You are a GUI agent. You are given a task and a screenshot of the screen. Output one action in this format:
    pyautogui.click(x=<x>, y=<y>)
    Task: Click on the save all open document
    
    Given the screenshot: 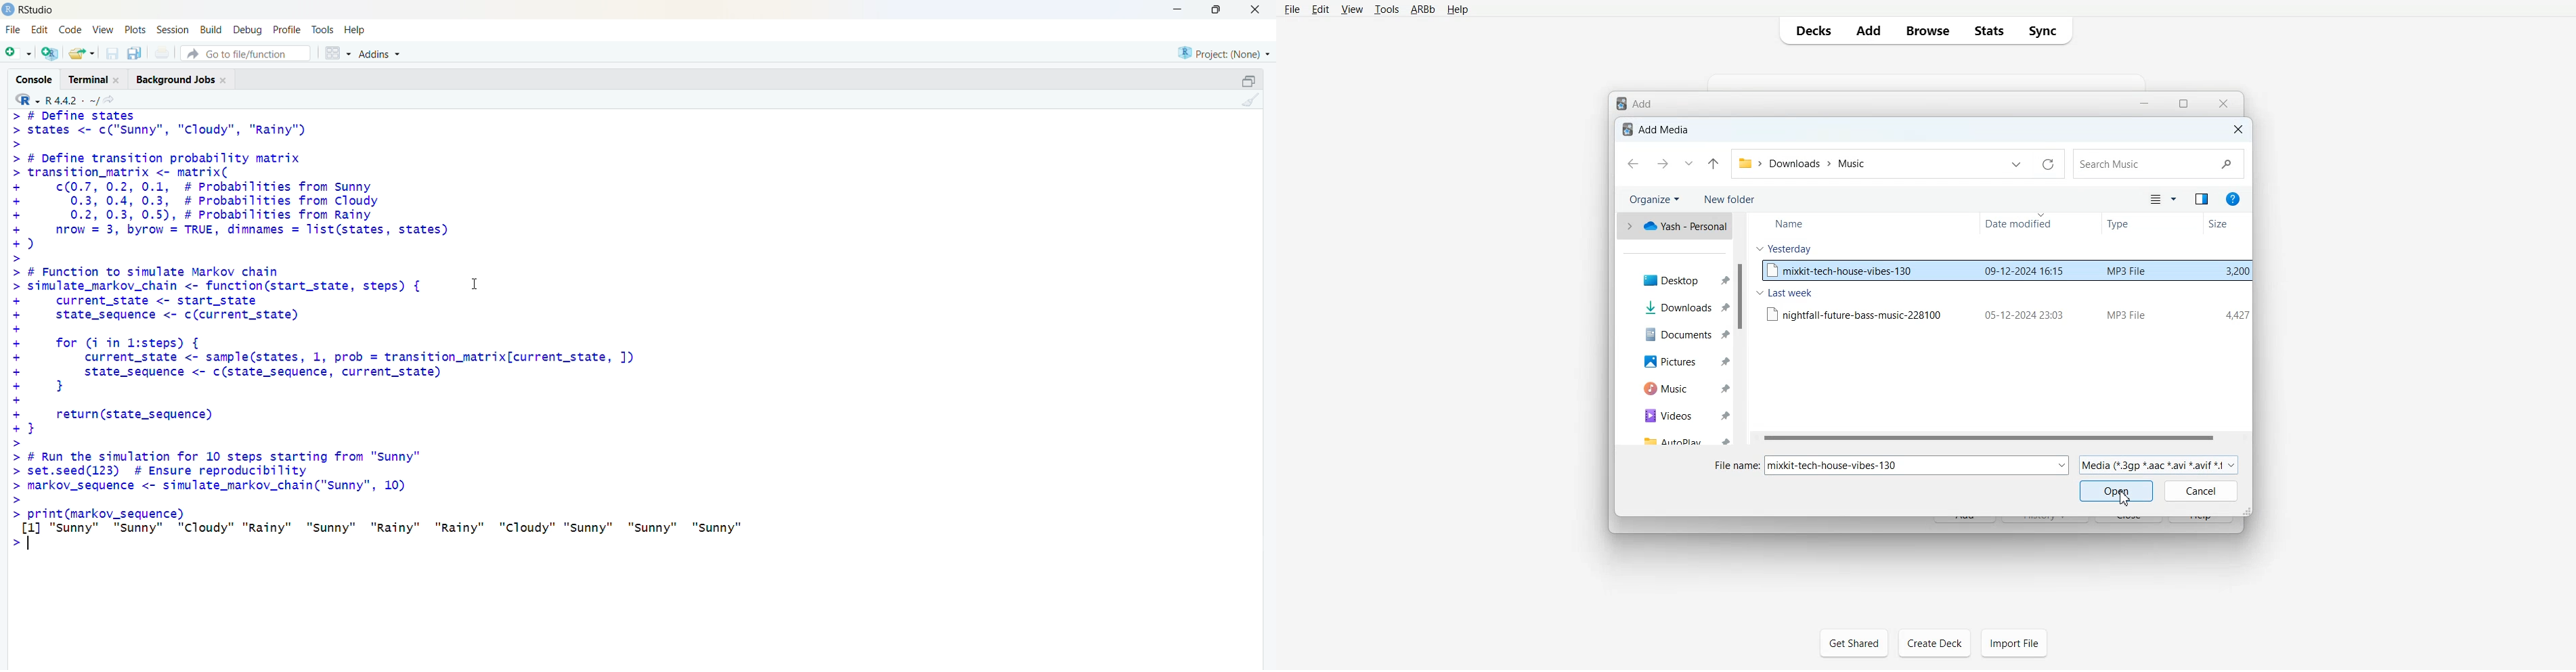 What is the action you would take?
    pyautogui.click(x=134, y=54)
    